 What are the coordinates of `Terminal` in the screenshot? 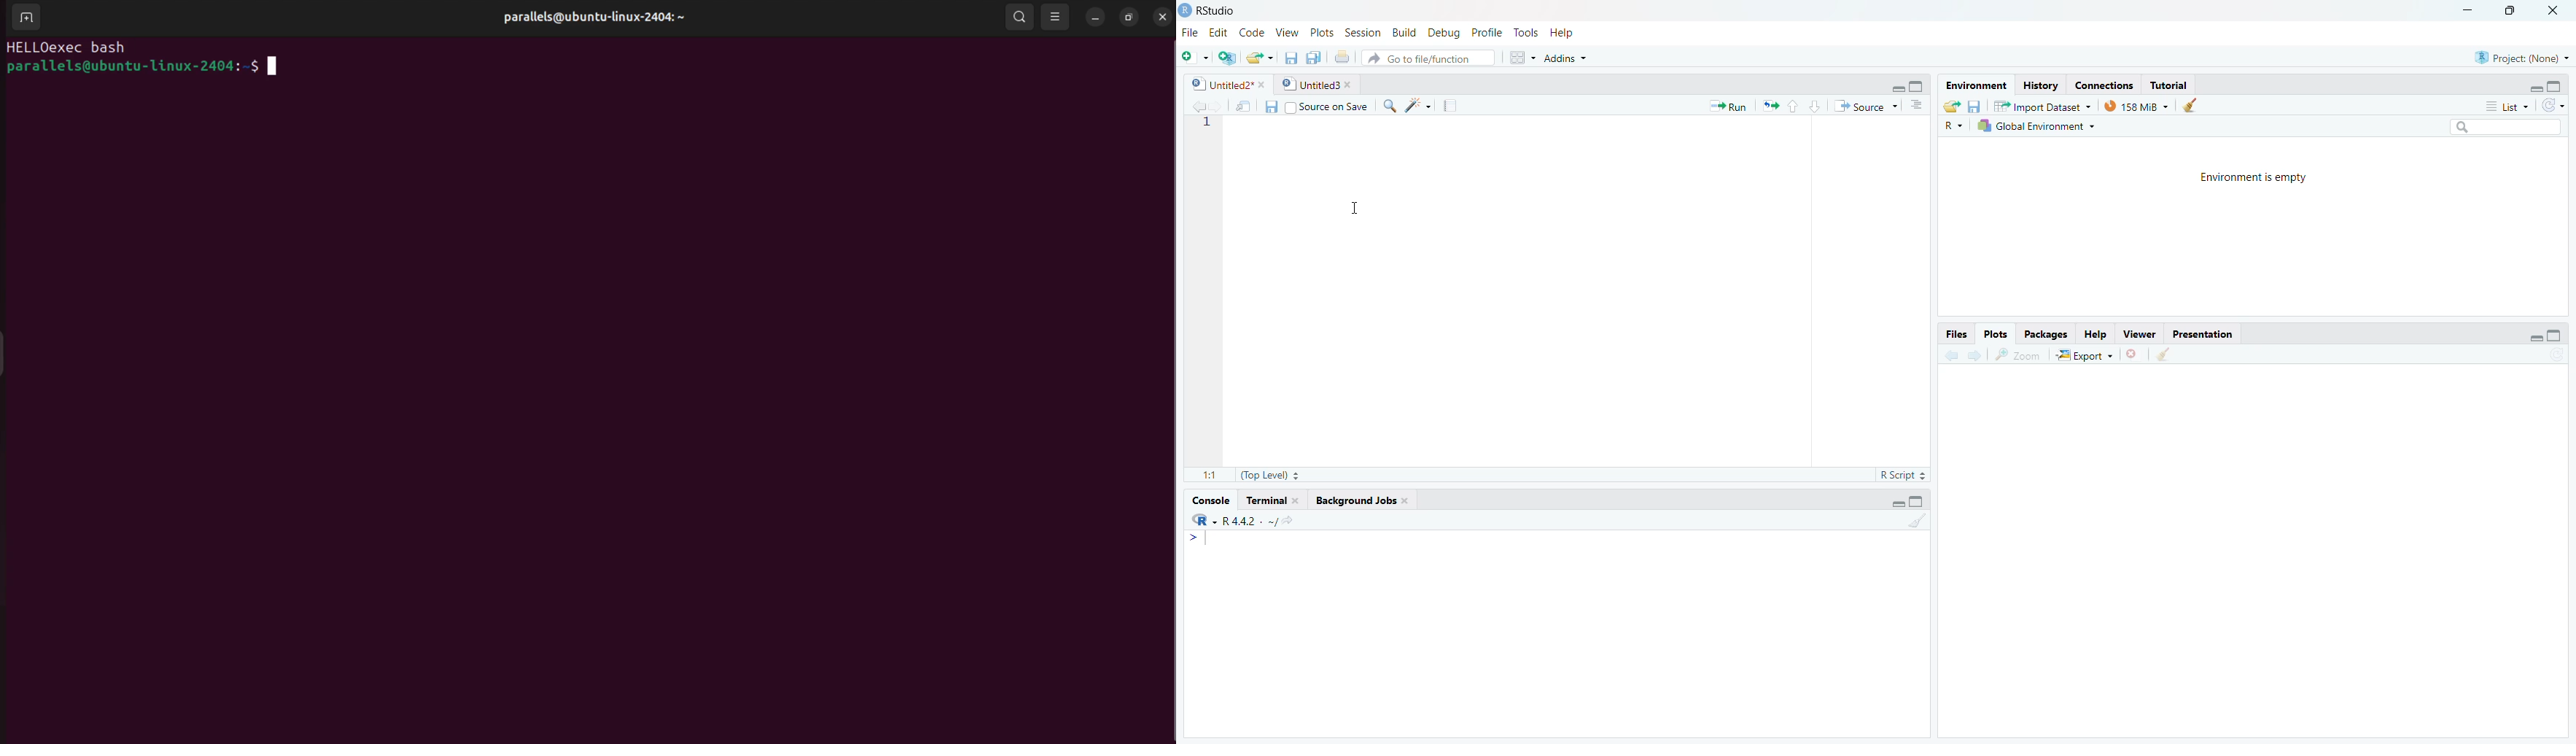 It's located at (1273, 499).